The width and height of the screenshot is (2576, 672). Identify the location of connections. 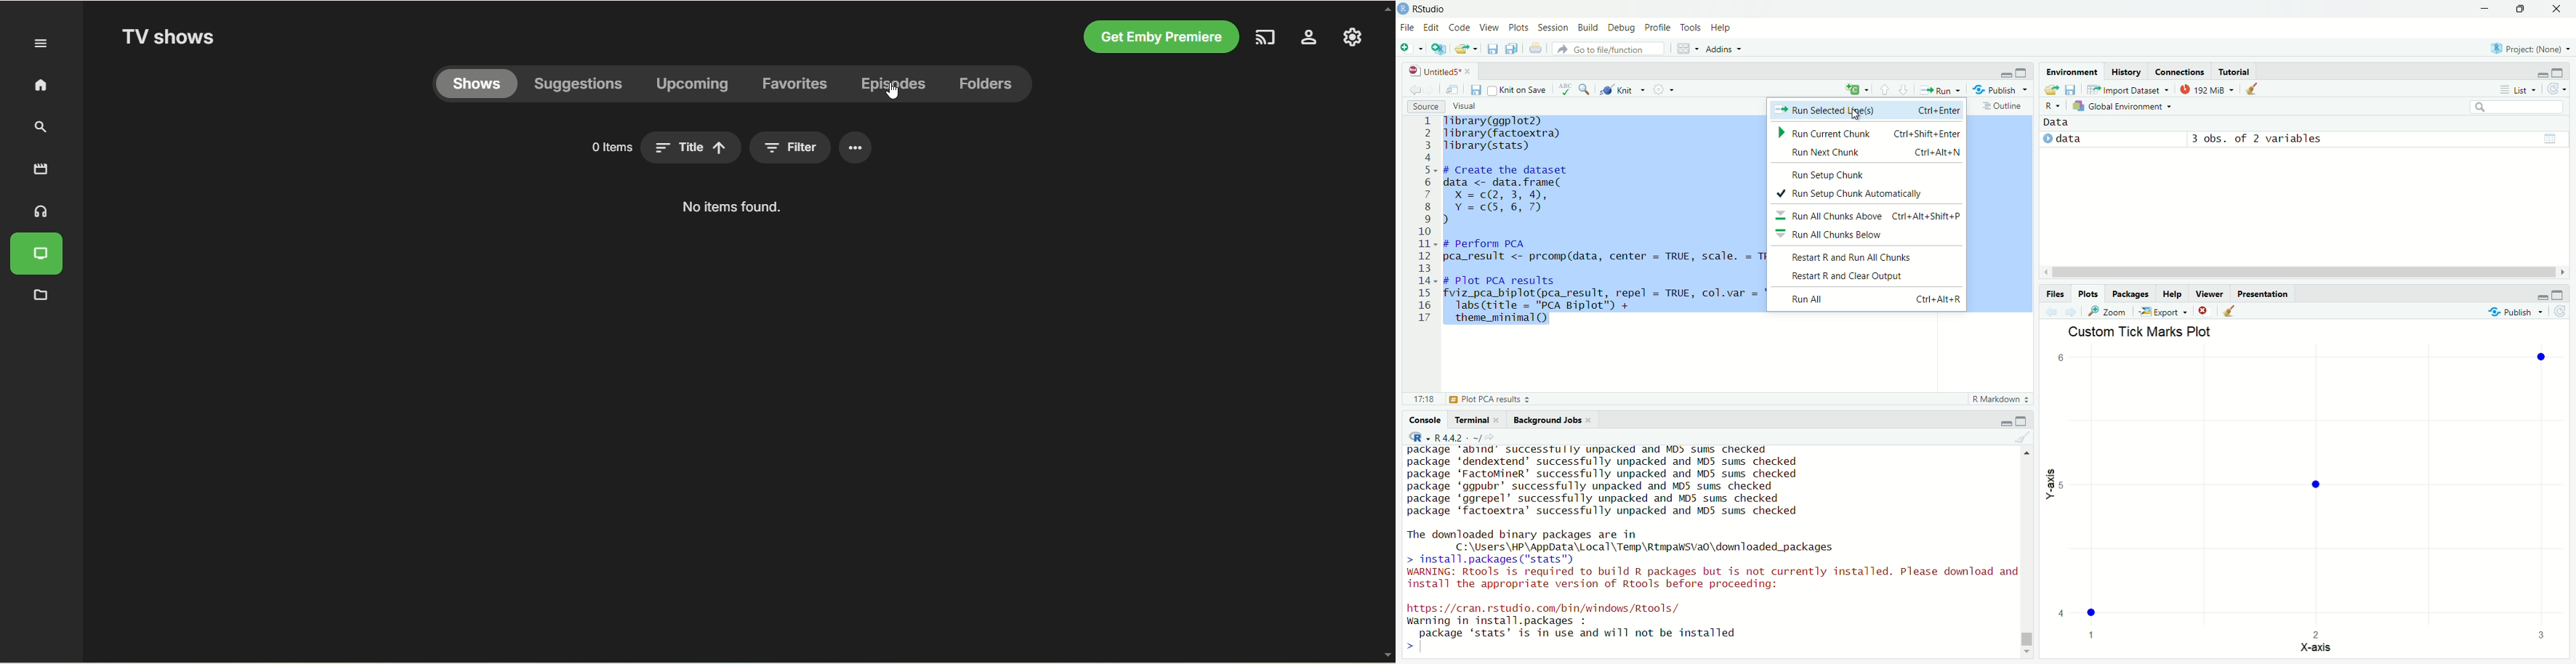
(2179, 71).